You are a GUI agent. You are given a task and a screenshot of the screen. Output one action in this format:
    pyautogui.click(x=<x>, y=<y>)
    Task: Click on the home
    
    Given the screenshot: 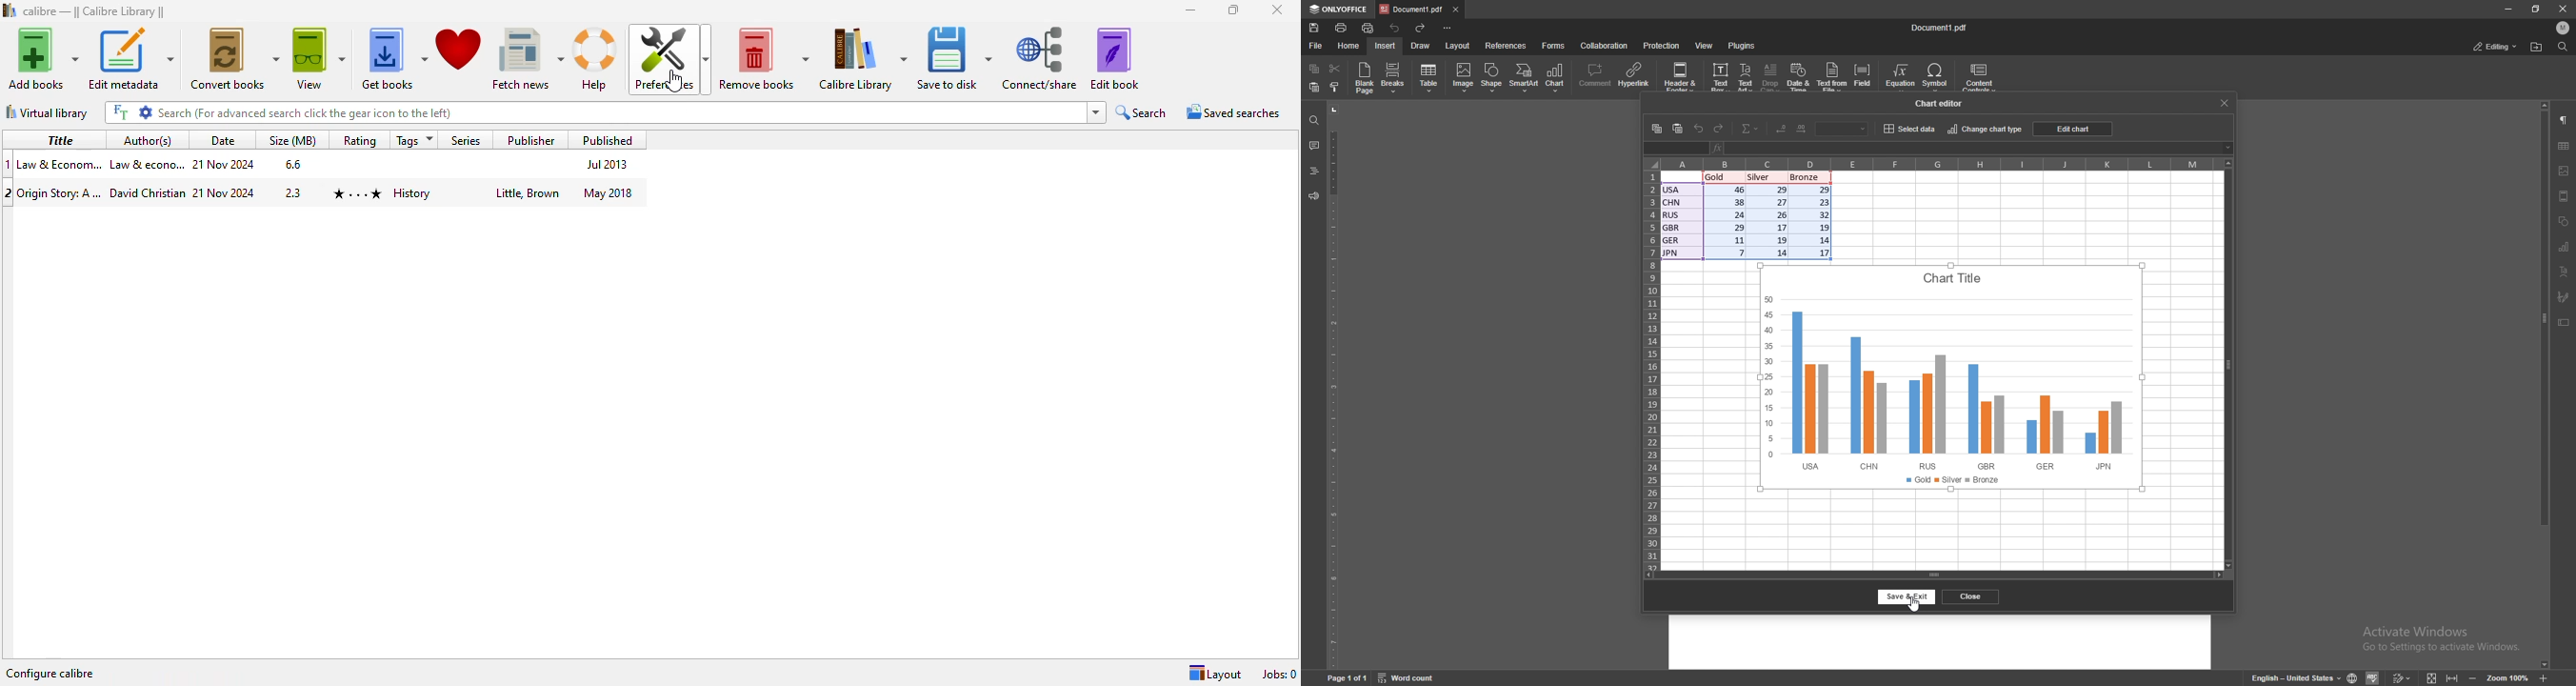 What is the action you would take?
    pyautogui.click(x=1349, y=45)
    